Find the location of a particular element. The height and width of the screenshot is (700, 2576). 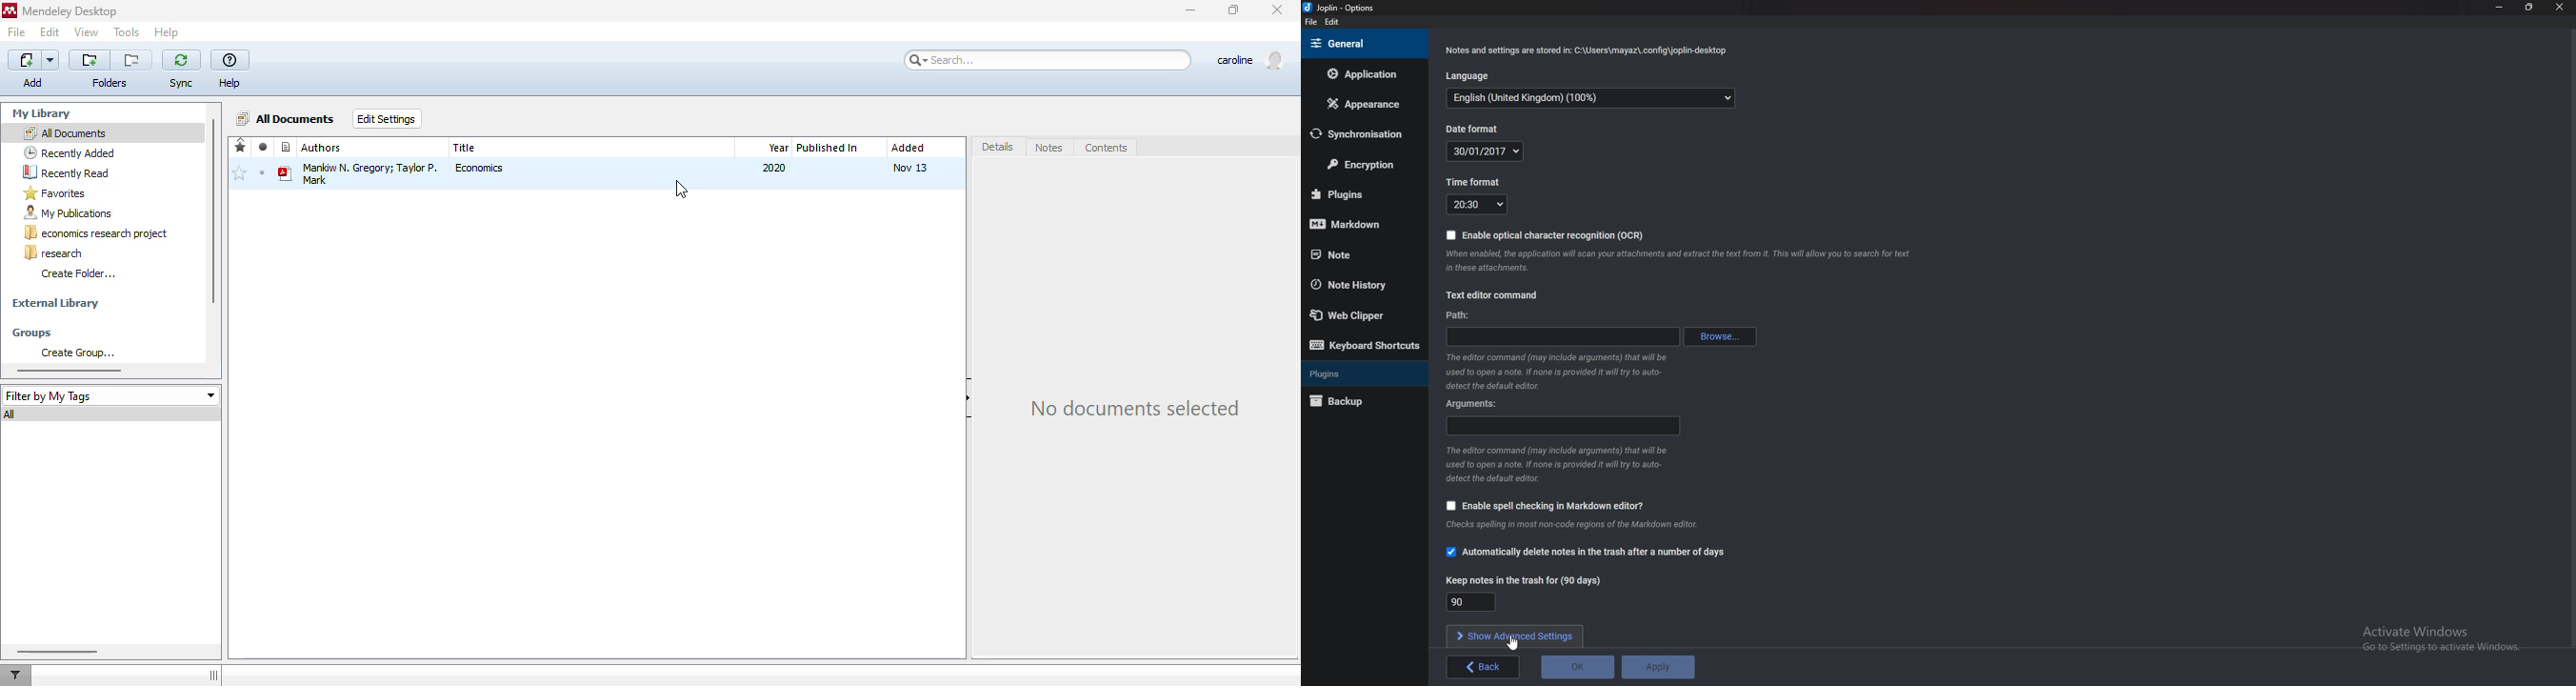

edit settings is located at coordinates (387, 118).